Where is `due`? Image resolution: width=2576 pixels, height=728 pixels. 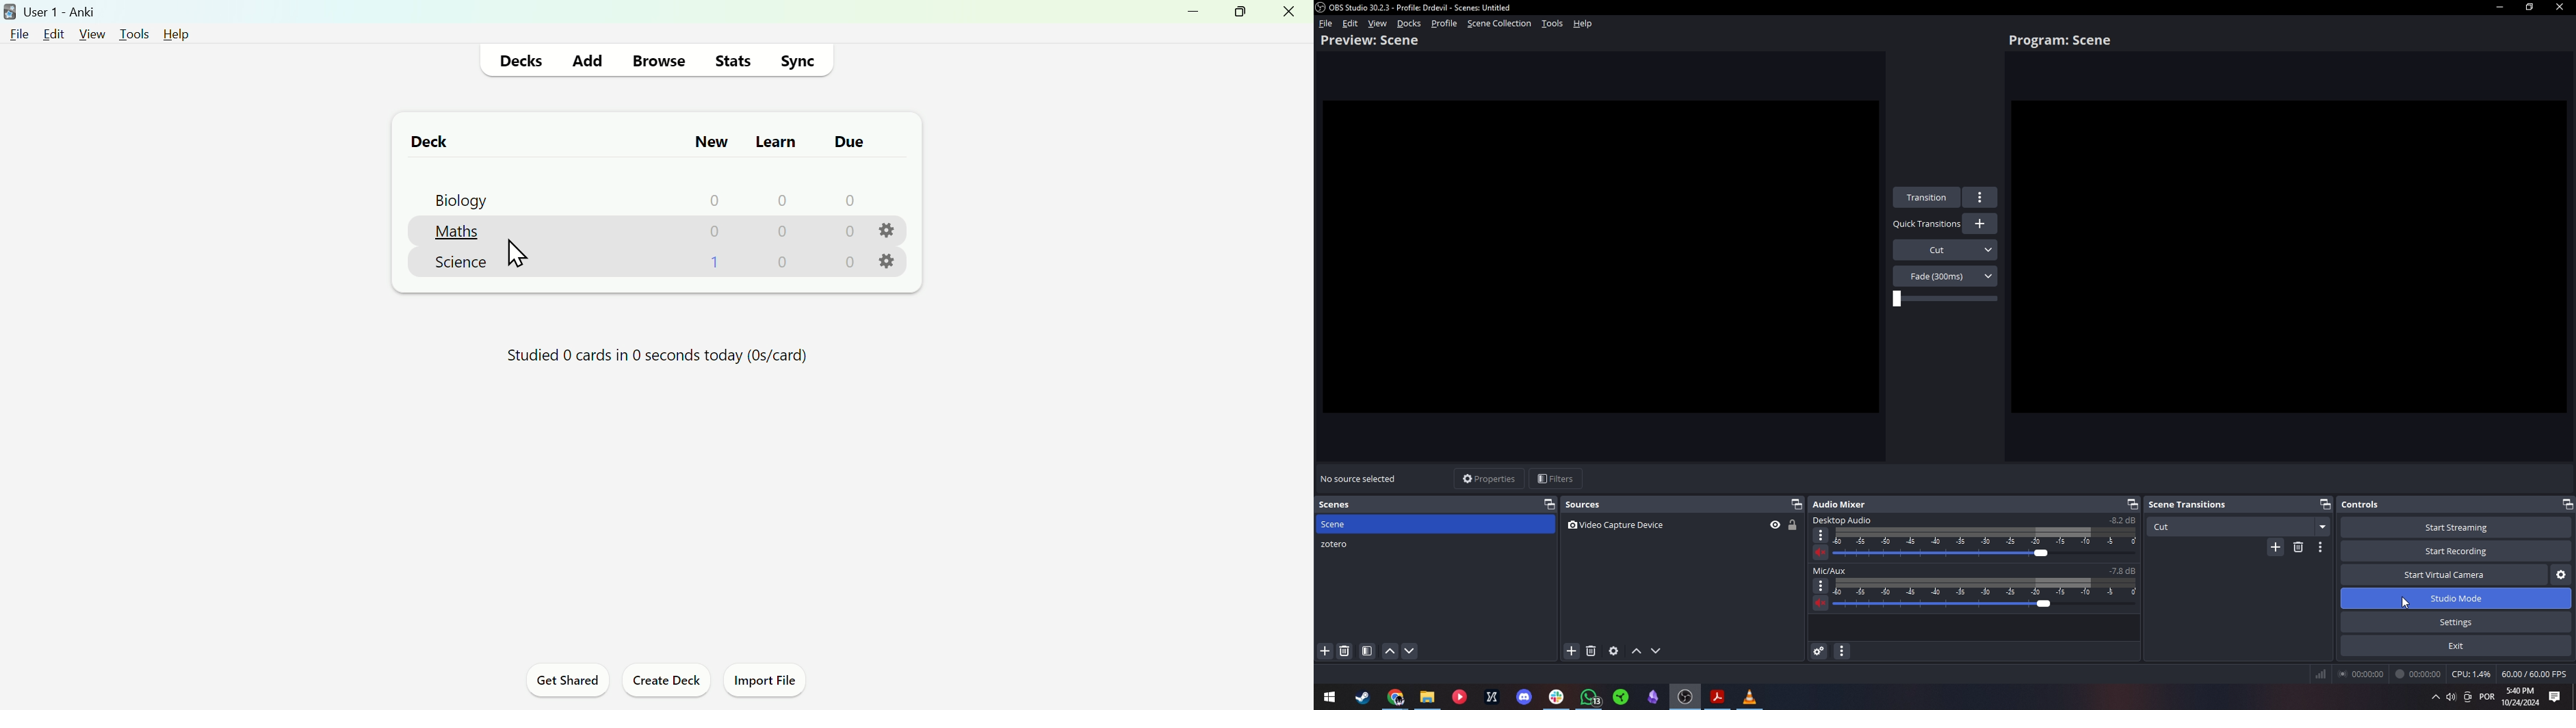
due is located at coordinates (850, 142).